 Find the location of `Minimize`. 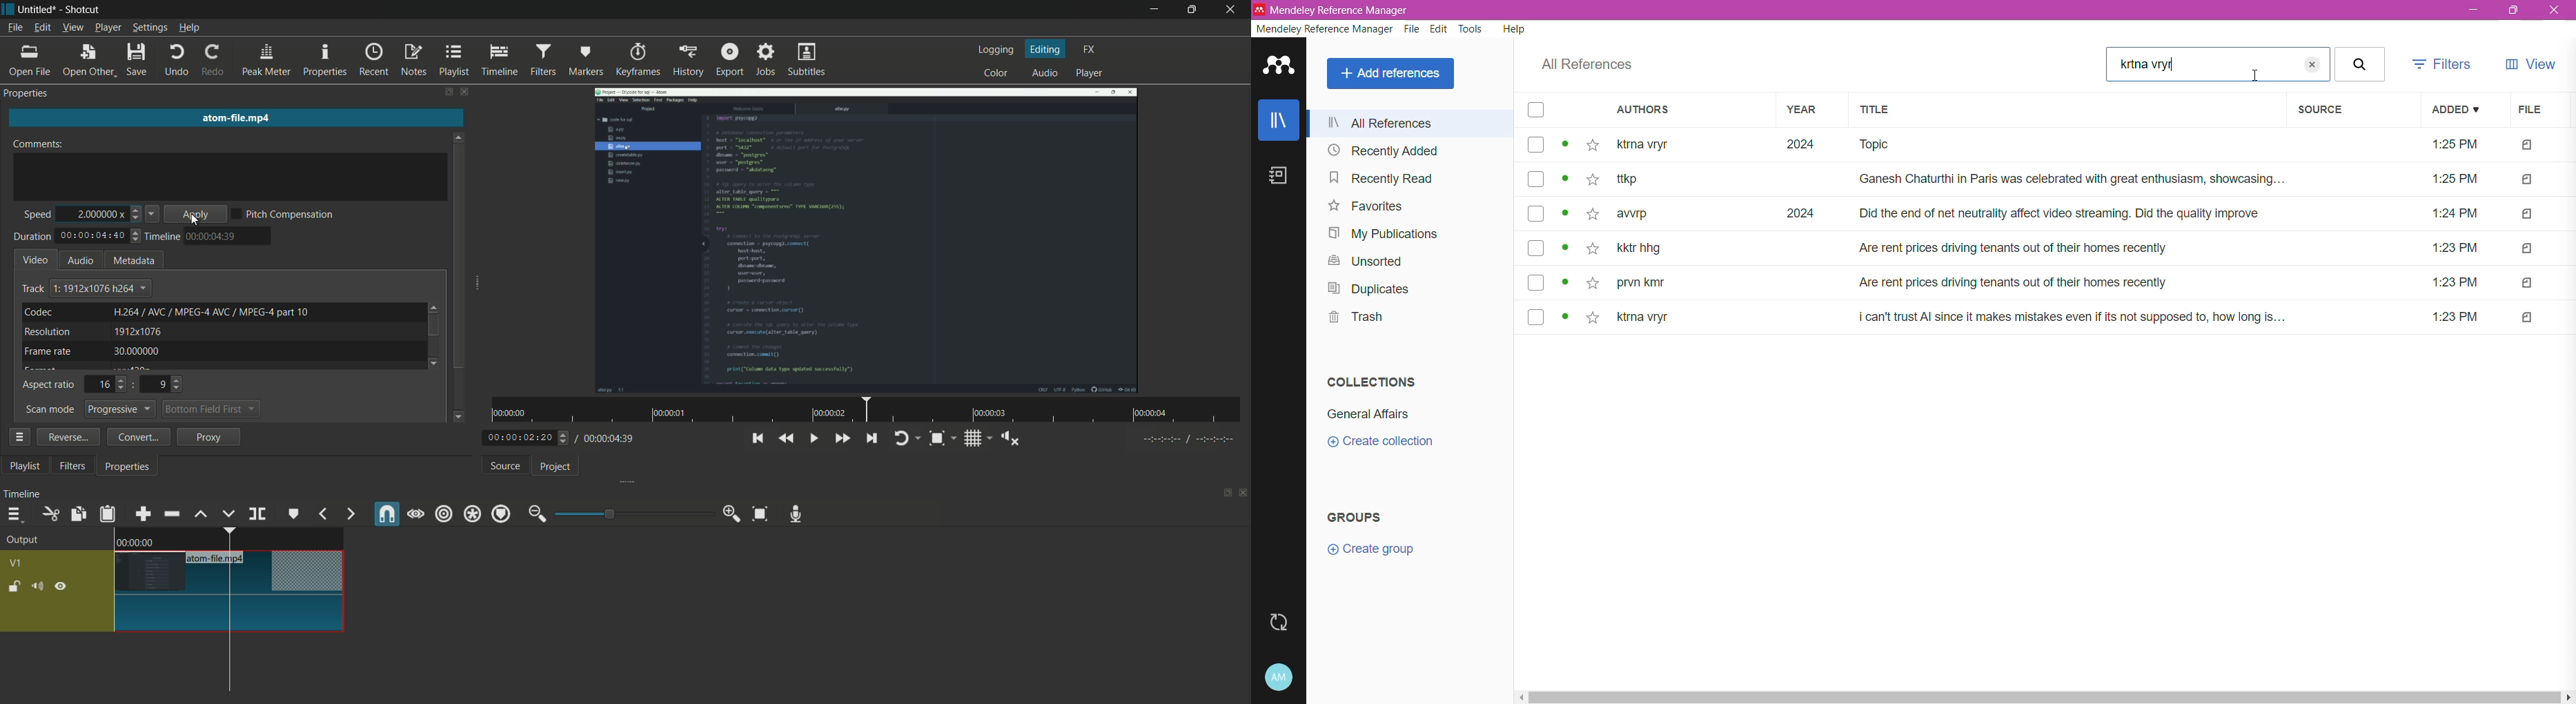

Minimize is located at coordinates (2472, 10).